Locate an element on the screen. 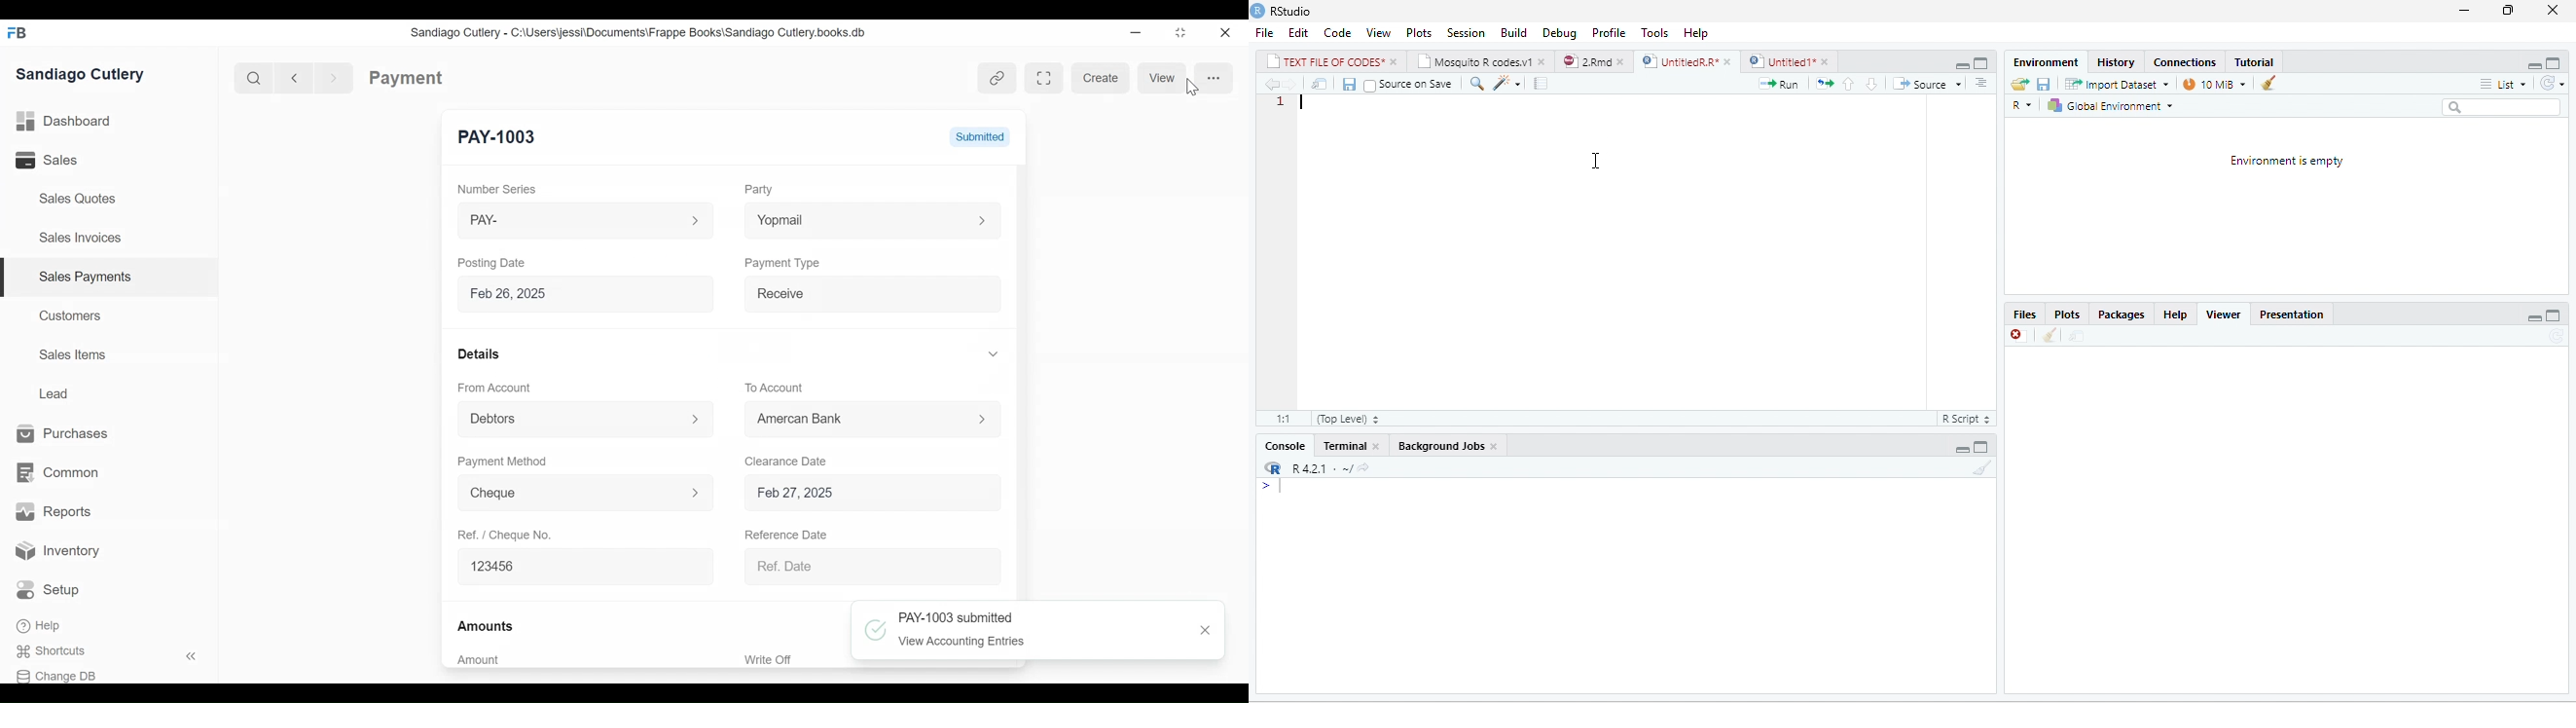 The width and height of the screenshot is (2576, 728). Expand is located at coordinates (697, 491).